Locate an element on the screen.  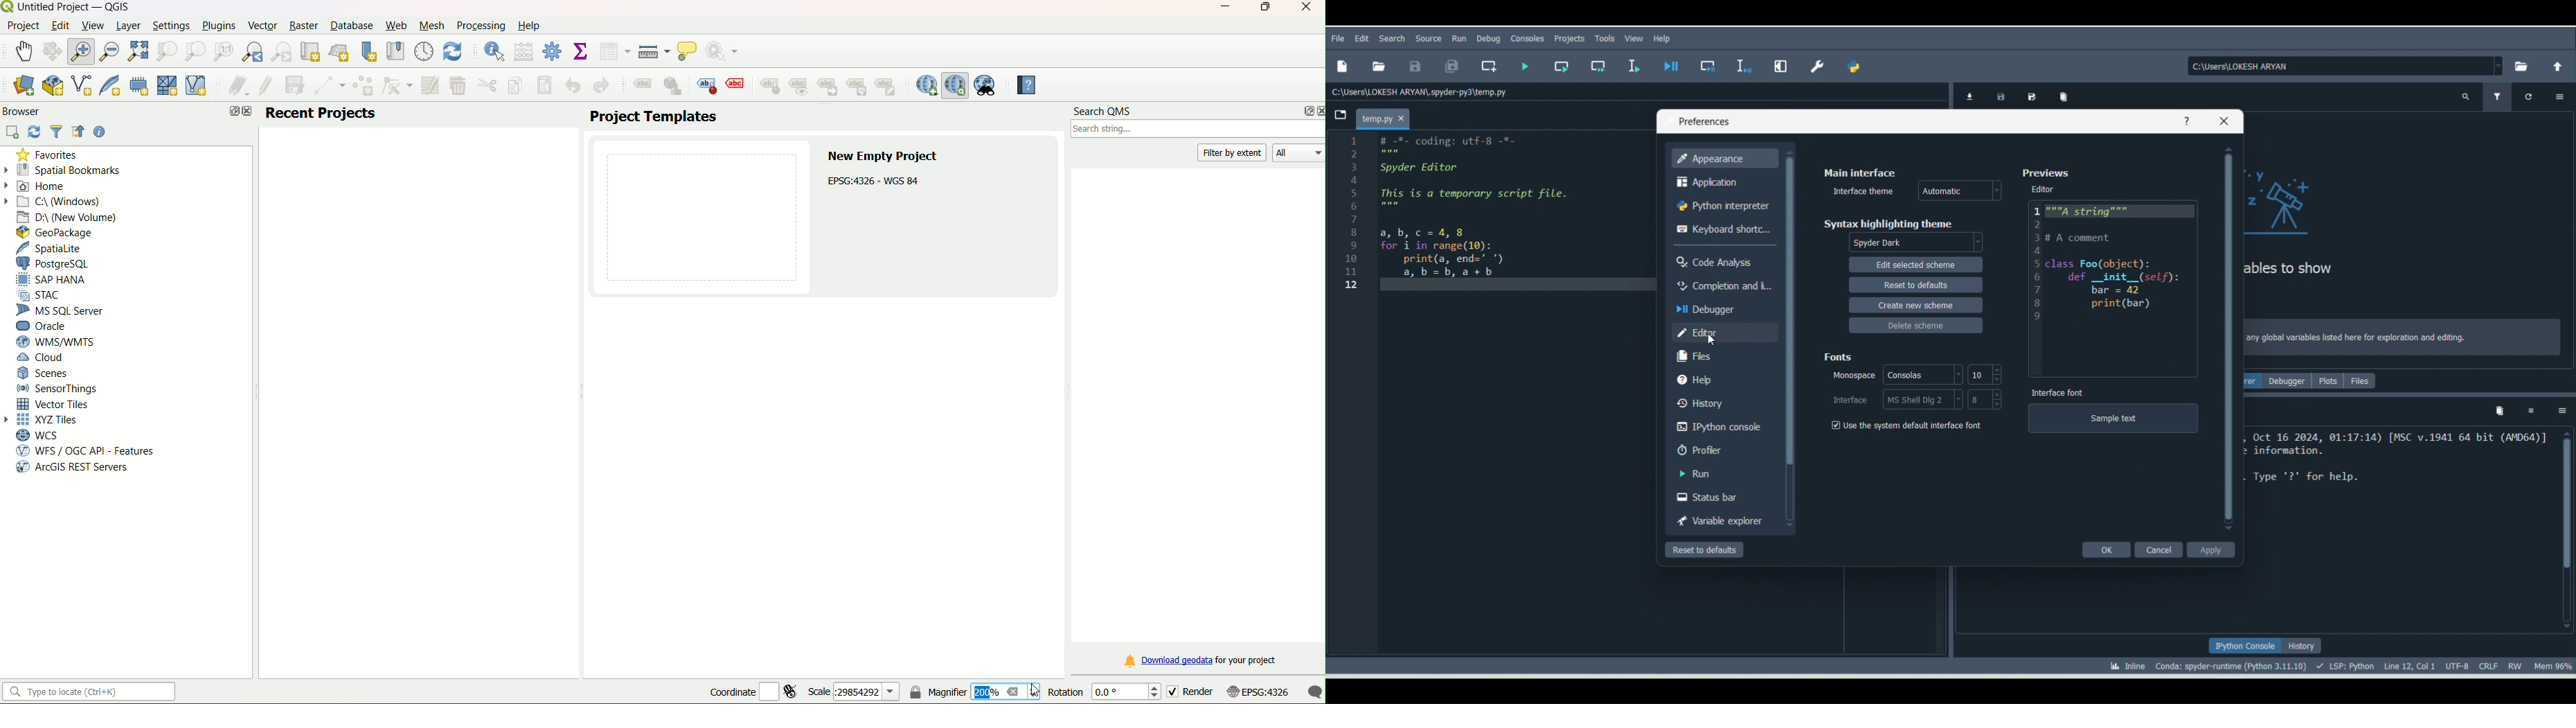
Delete scheme is located at coordinates (1916, 323).